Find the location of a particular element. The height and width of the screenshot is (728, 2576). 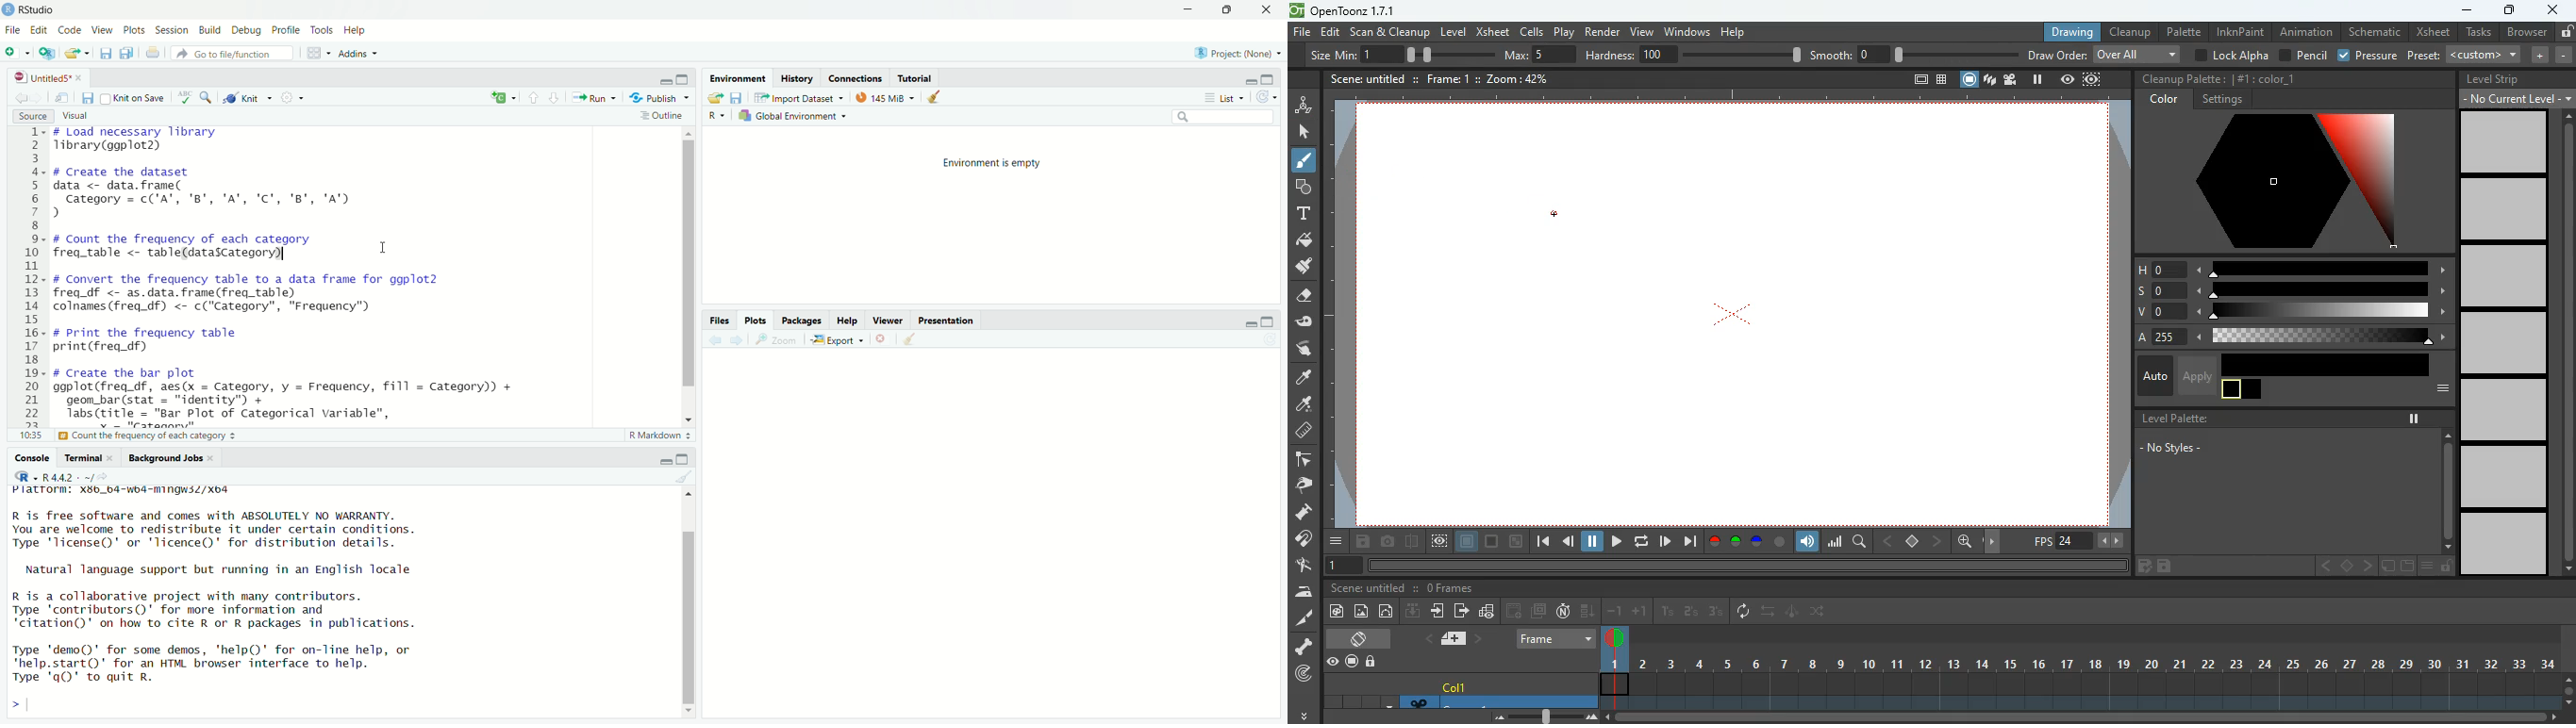

animation is located at coordinates (2308, 32).